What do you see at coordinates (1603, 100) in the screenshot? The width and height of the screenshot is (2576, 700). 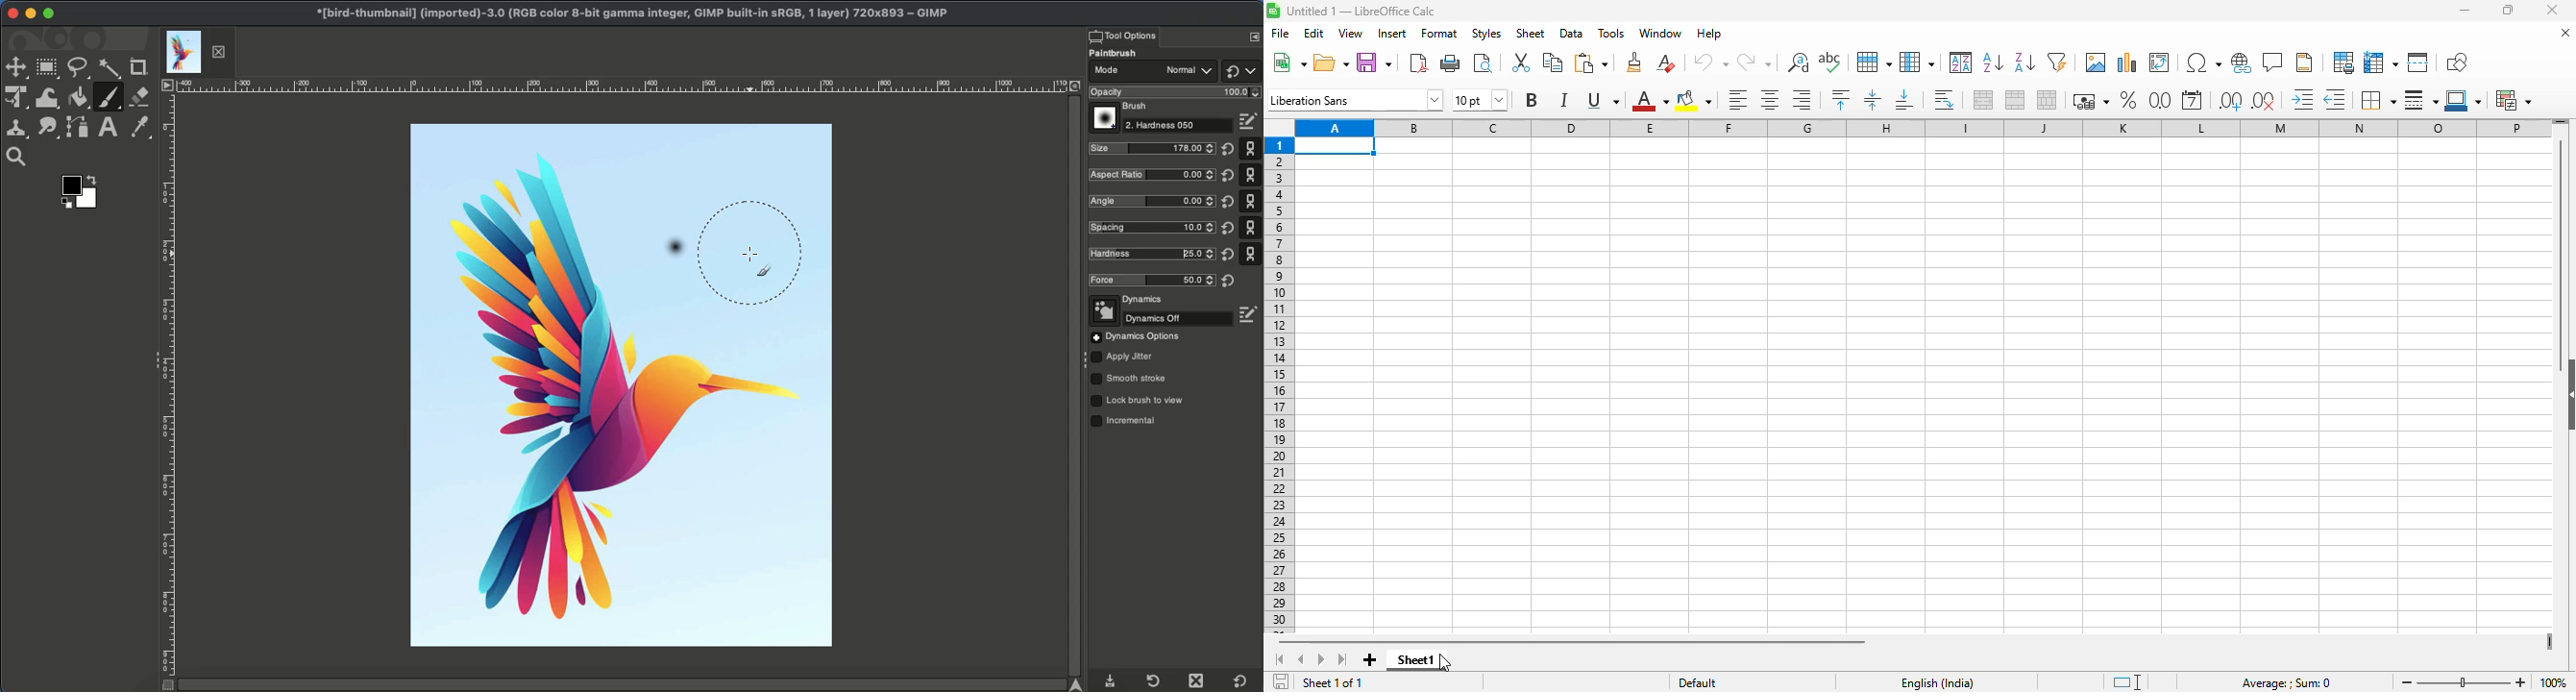 I see `underline` at bounding box center [1603, 100].